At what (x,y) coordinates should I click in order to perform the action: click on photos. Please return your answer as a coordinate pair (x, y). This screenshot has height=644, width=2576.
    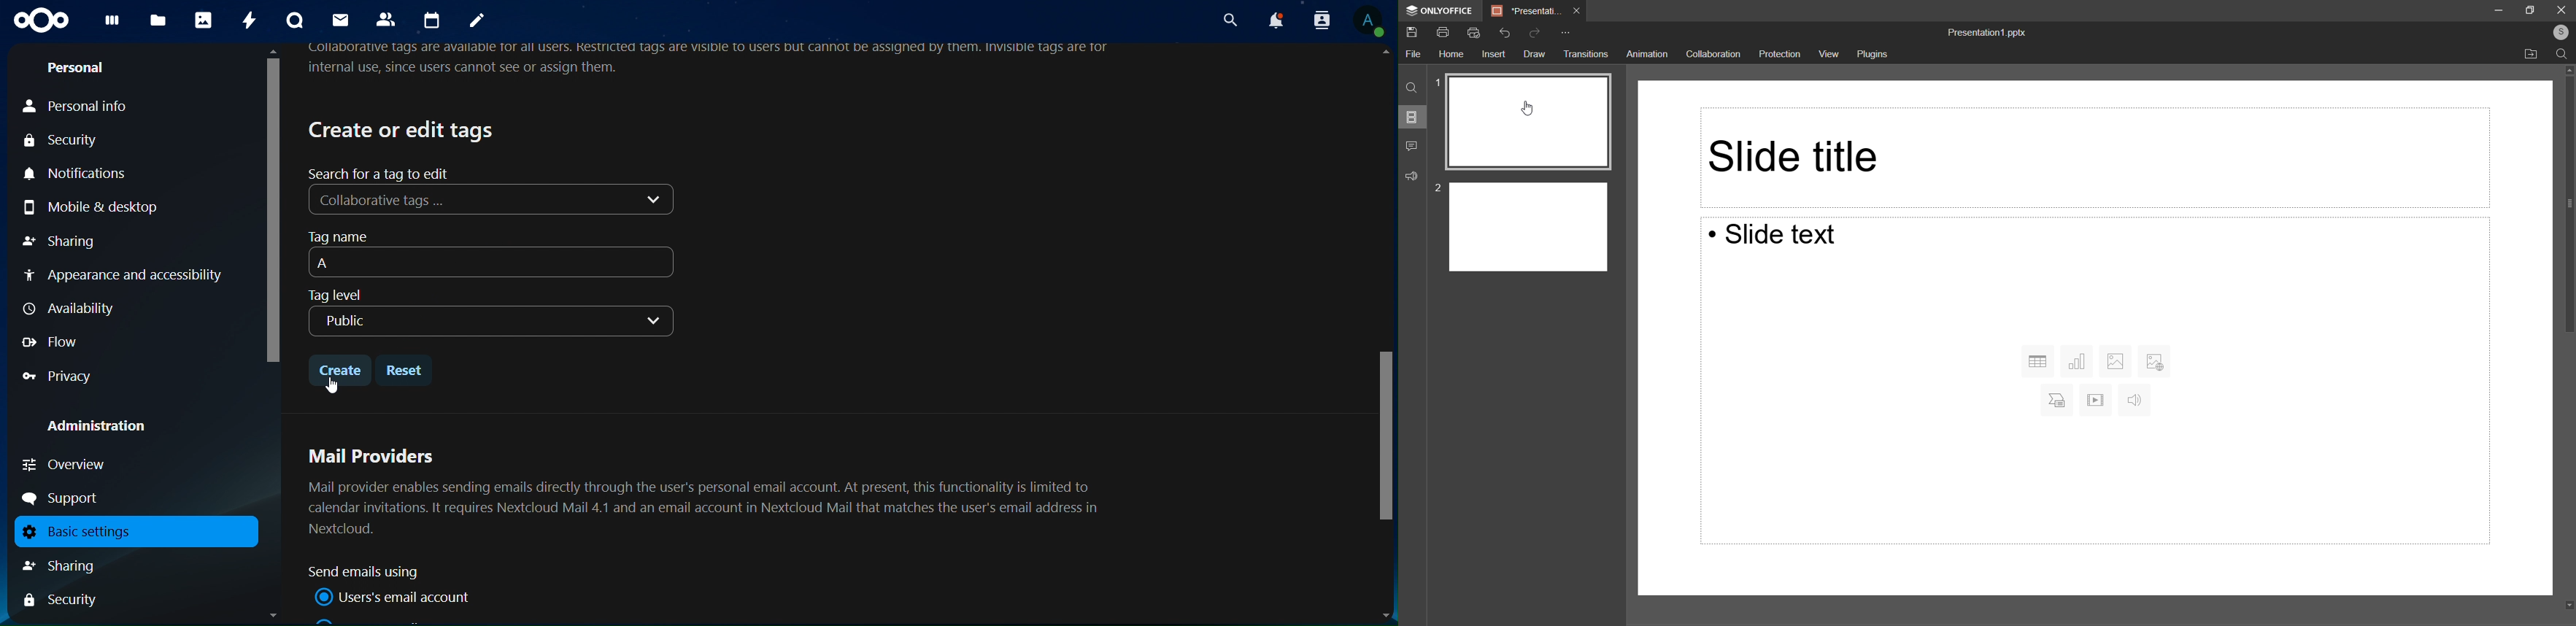
    Looking at the image, I should click on (203, 20).